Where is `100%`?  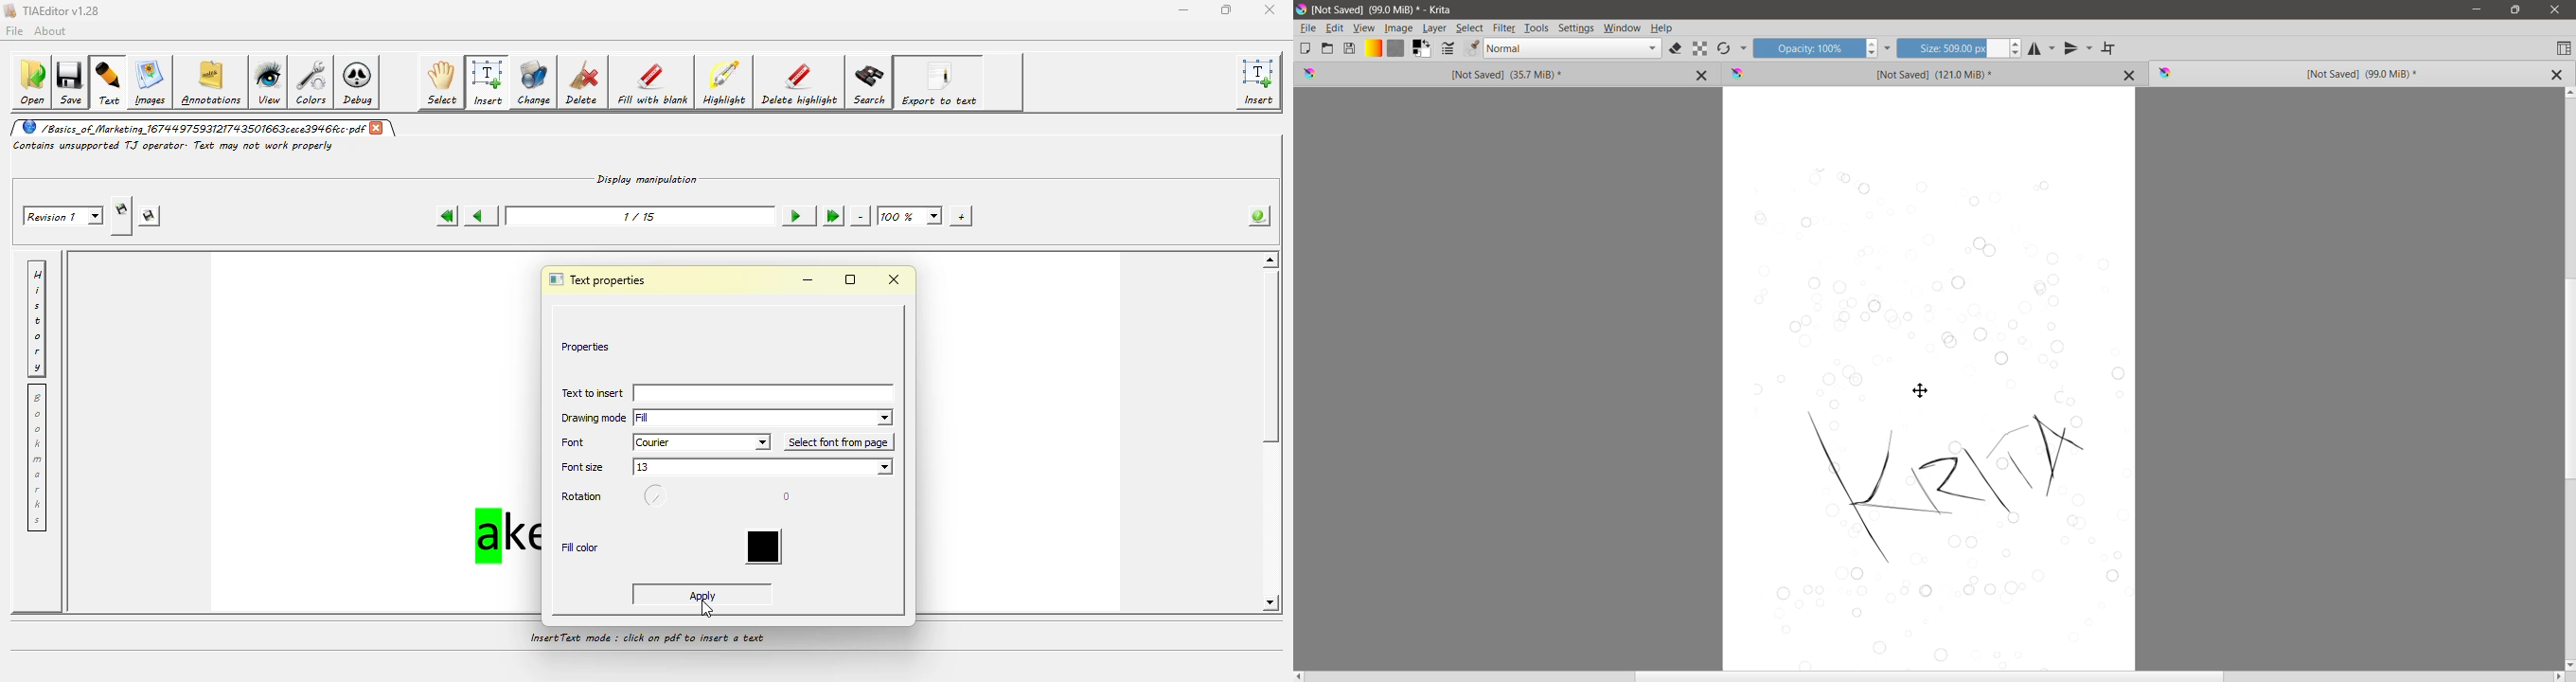
100% is located at coordinates (910, 215).